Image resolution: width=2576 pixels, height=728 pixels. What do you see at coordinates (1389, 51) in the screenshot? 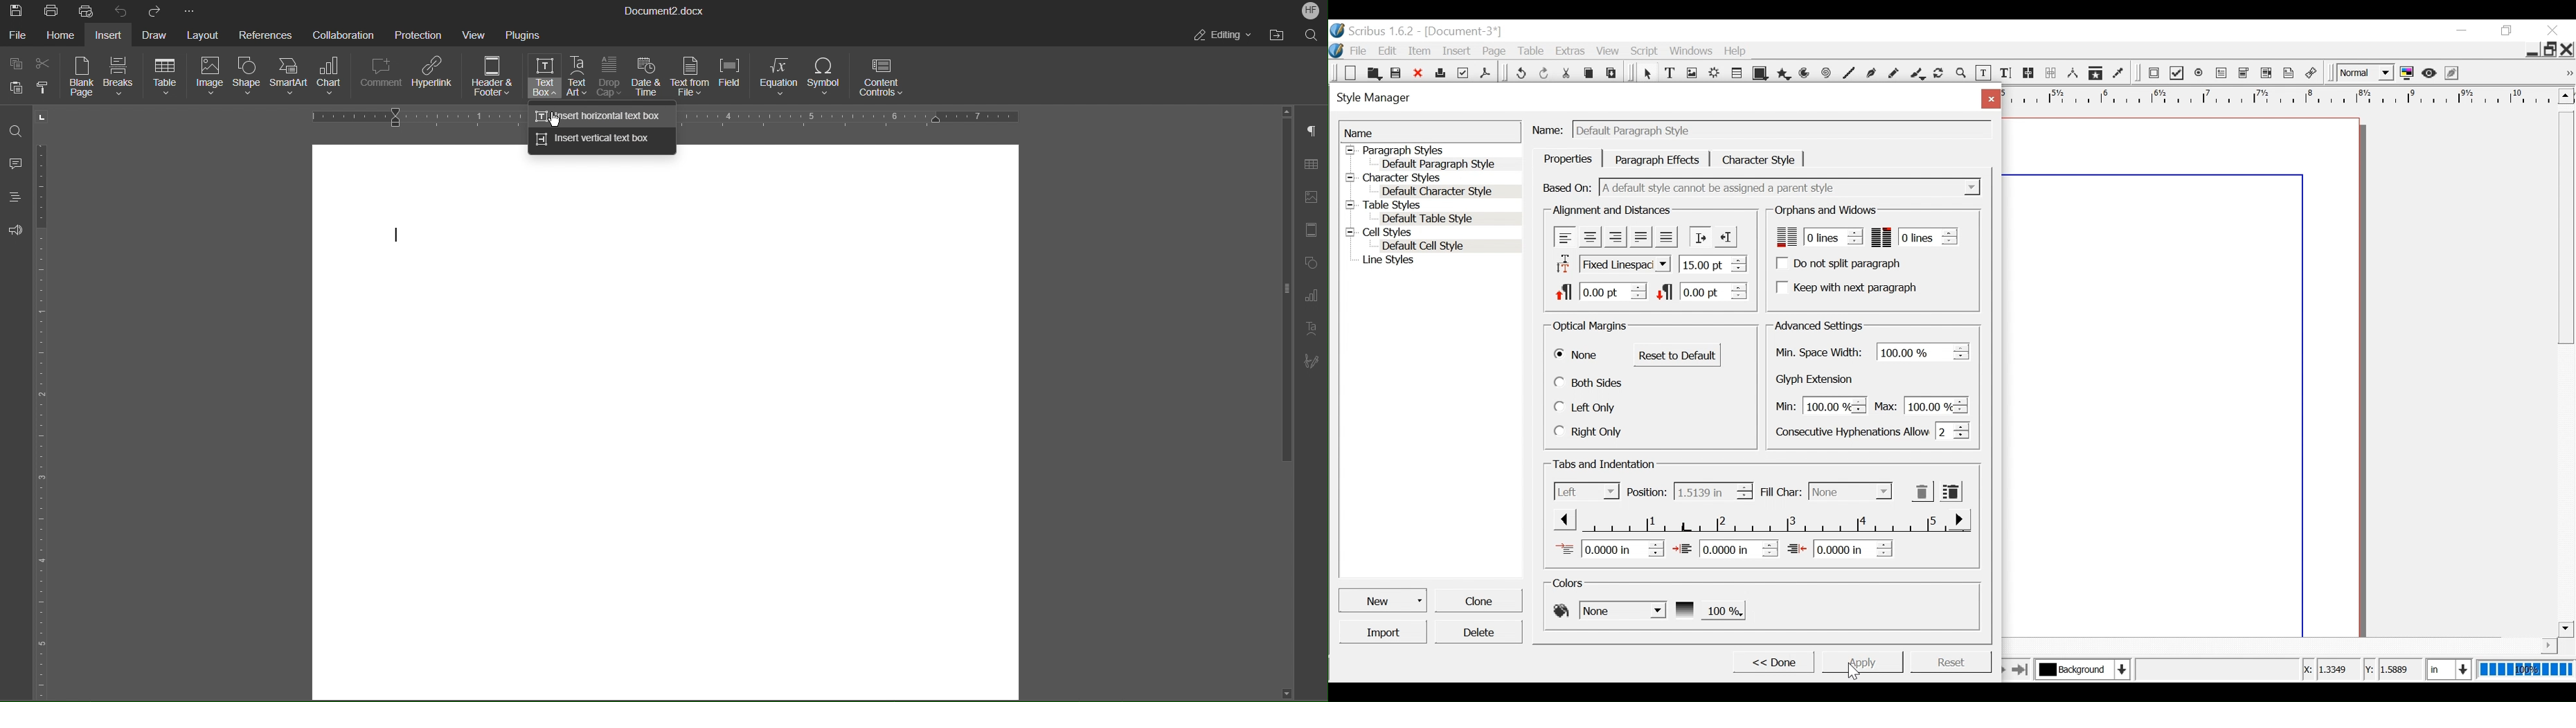
I see `Edit` at bounding box center [1389, 51].